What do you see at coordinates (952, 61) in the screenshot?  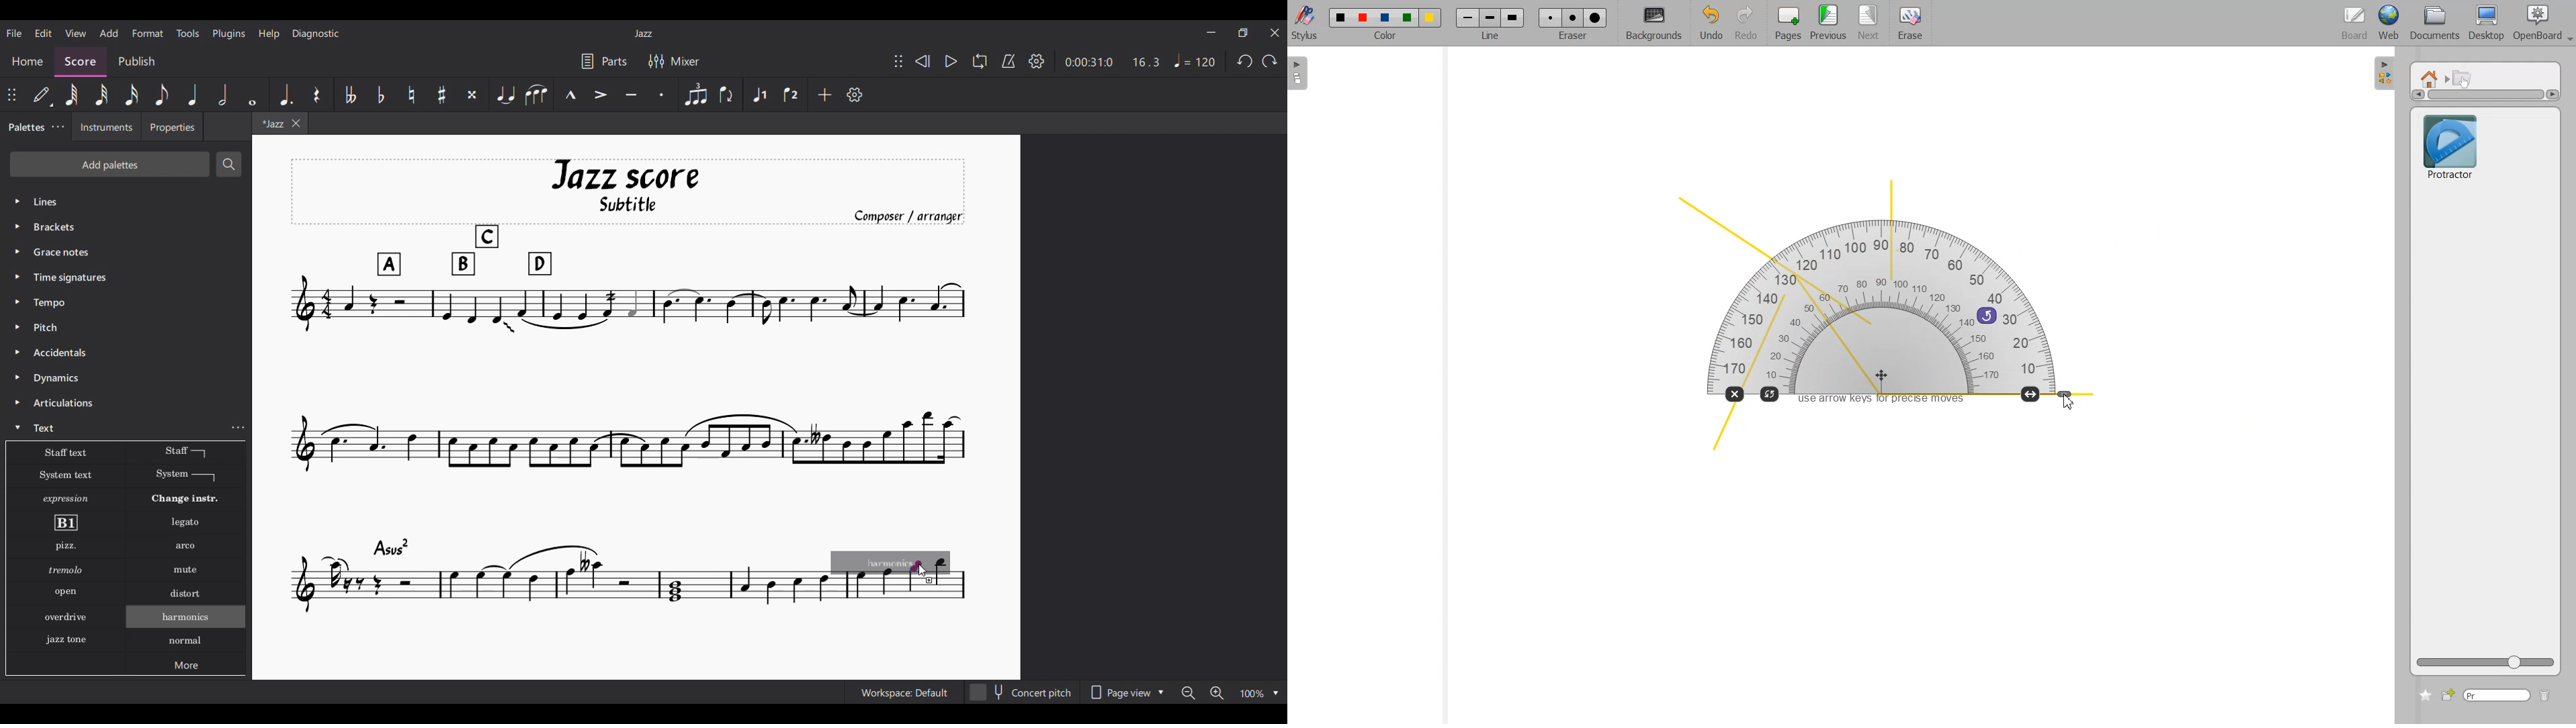 I see `Play` at bounding box center [952, 61].